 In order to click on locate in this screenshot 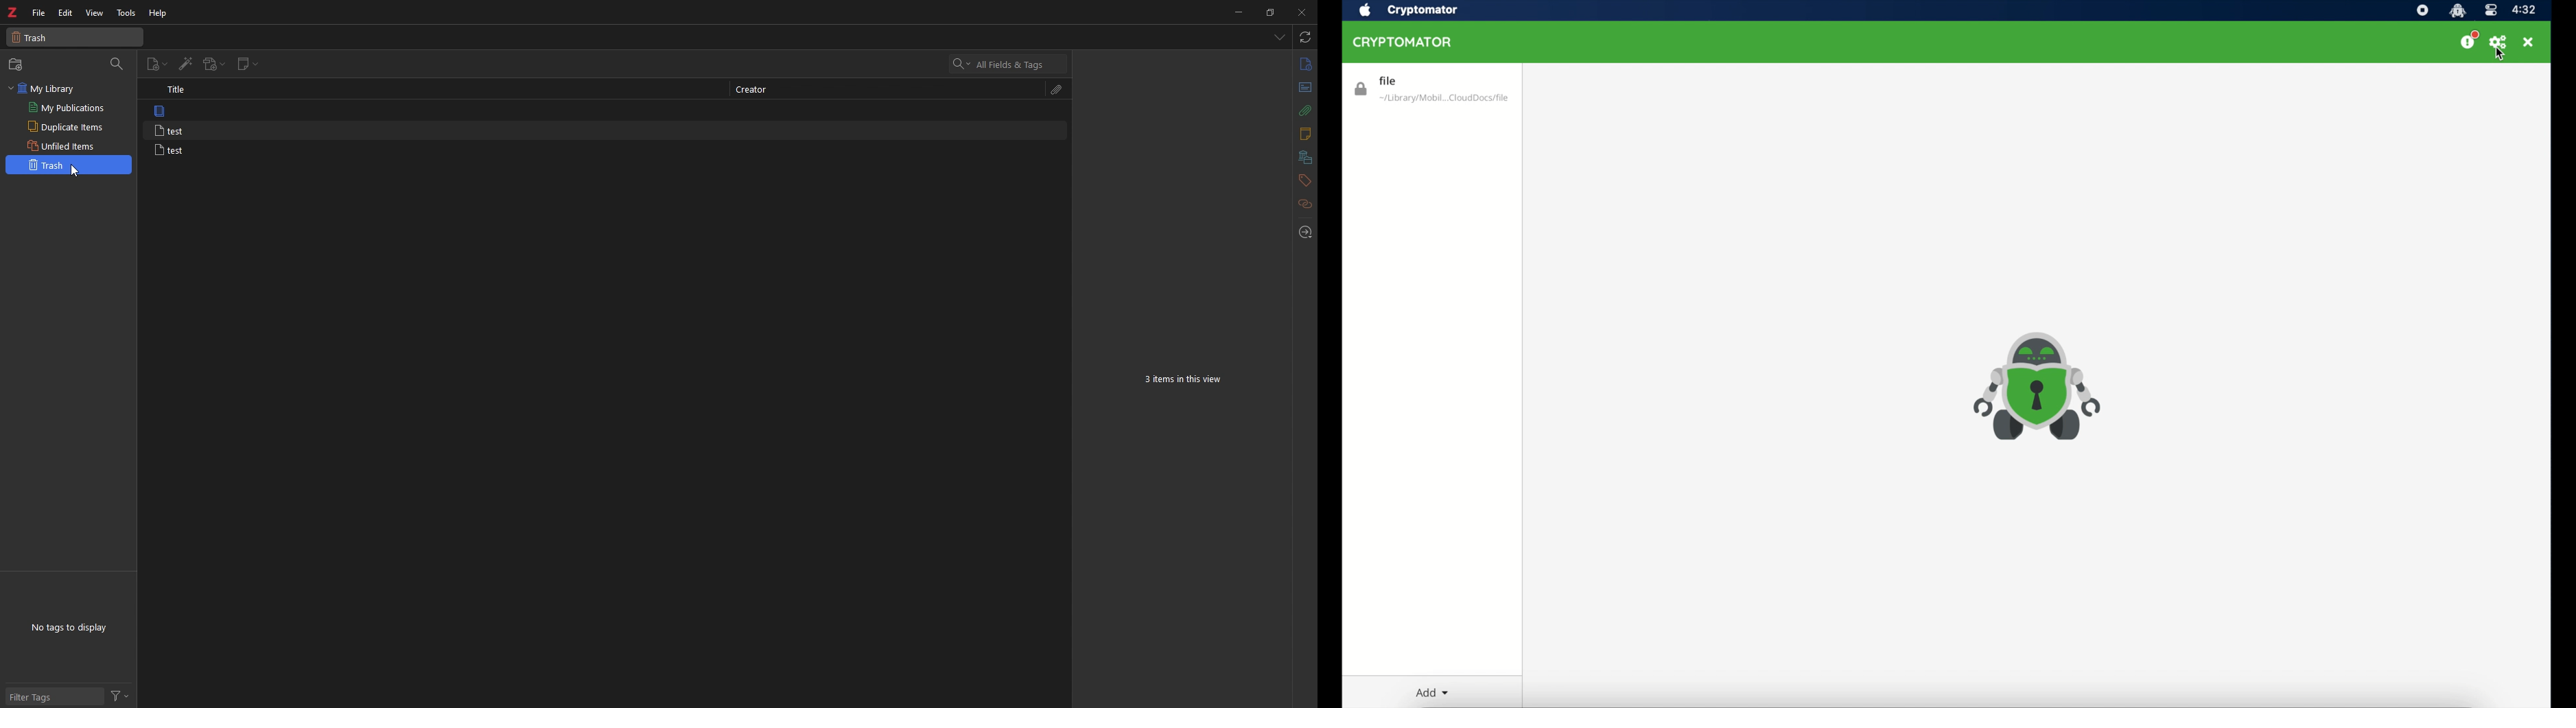, I will do `click(1304, 232)`.